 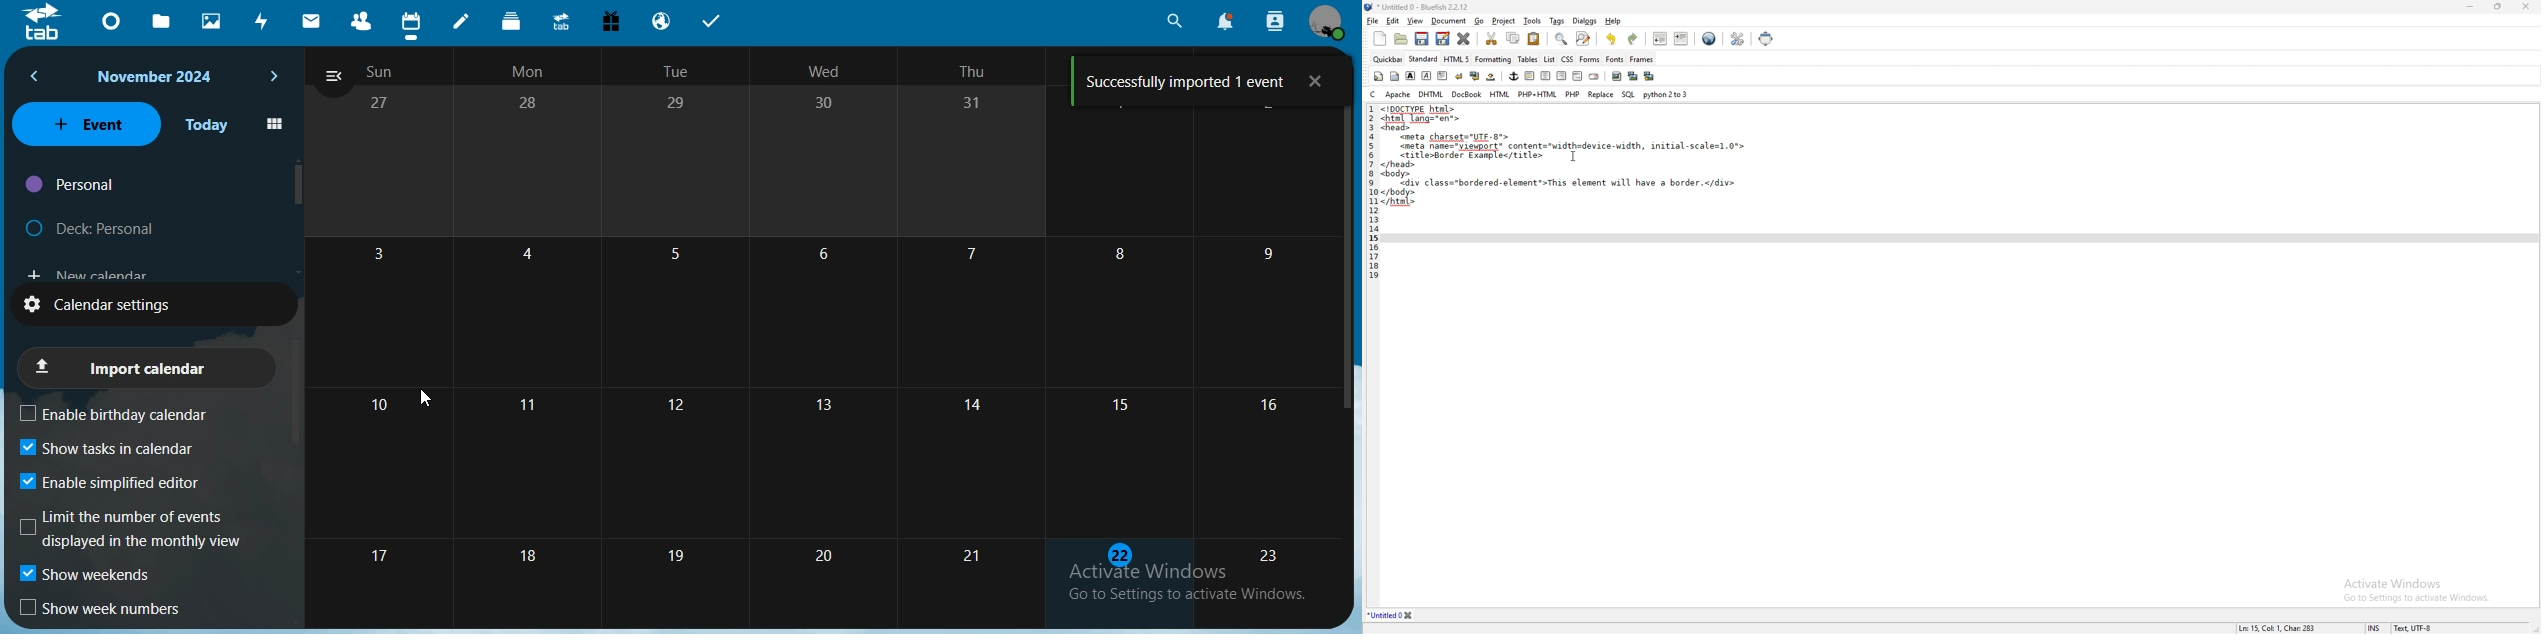 I want to click on mail, so click(x=314, y=19).